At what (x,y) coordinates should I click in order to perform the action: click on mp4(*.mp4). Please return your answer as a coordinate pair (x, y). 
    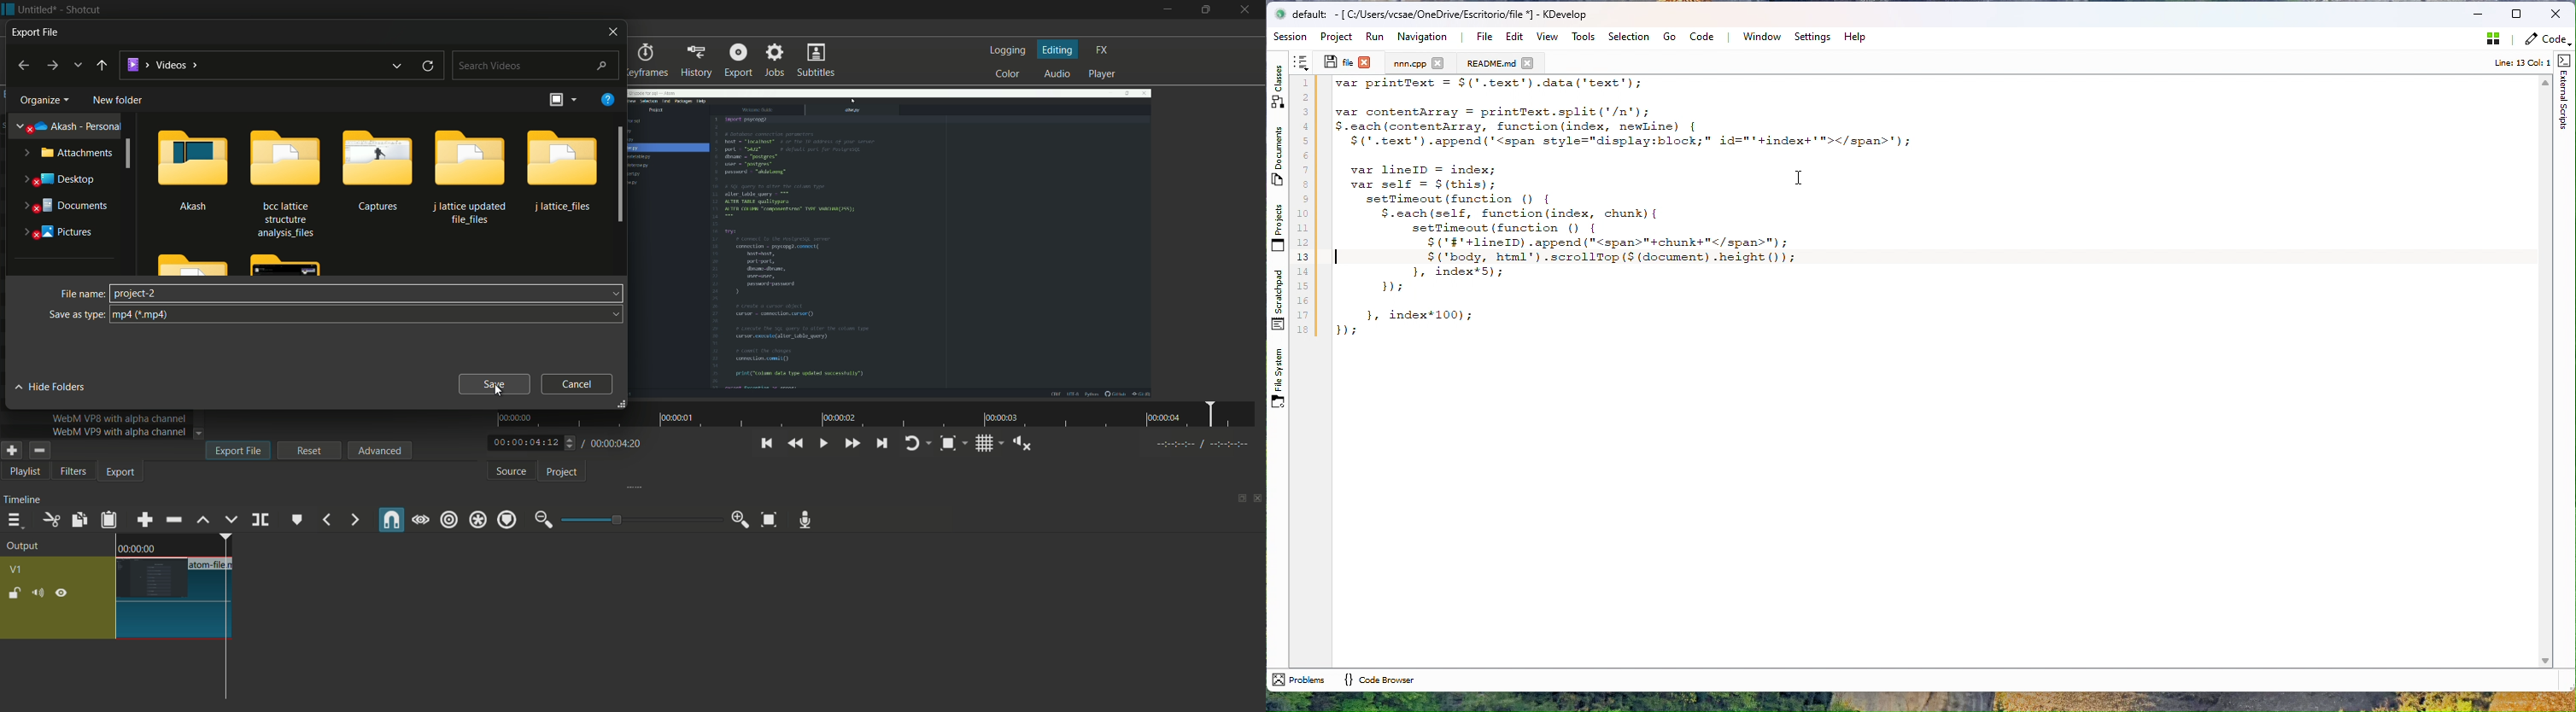
    Looking at the image, I should click on (146, 315).